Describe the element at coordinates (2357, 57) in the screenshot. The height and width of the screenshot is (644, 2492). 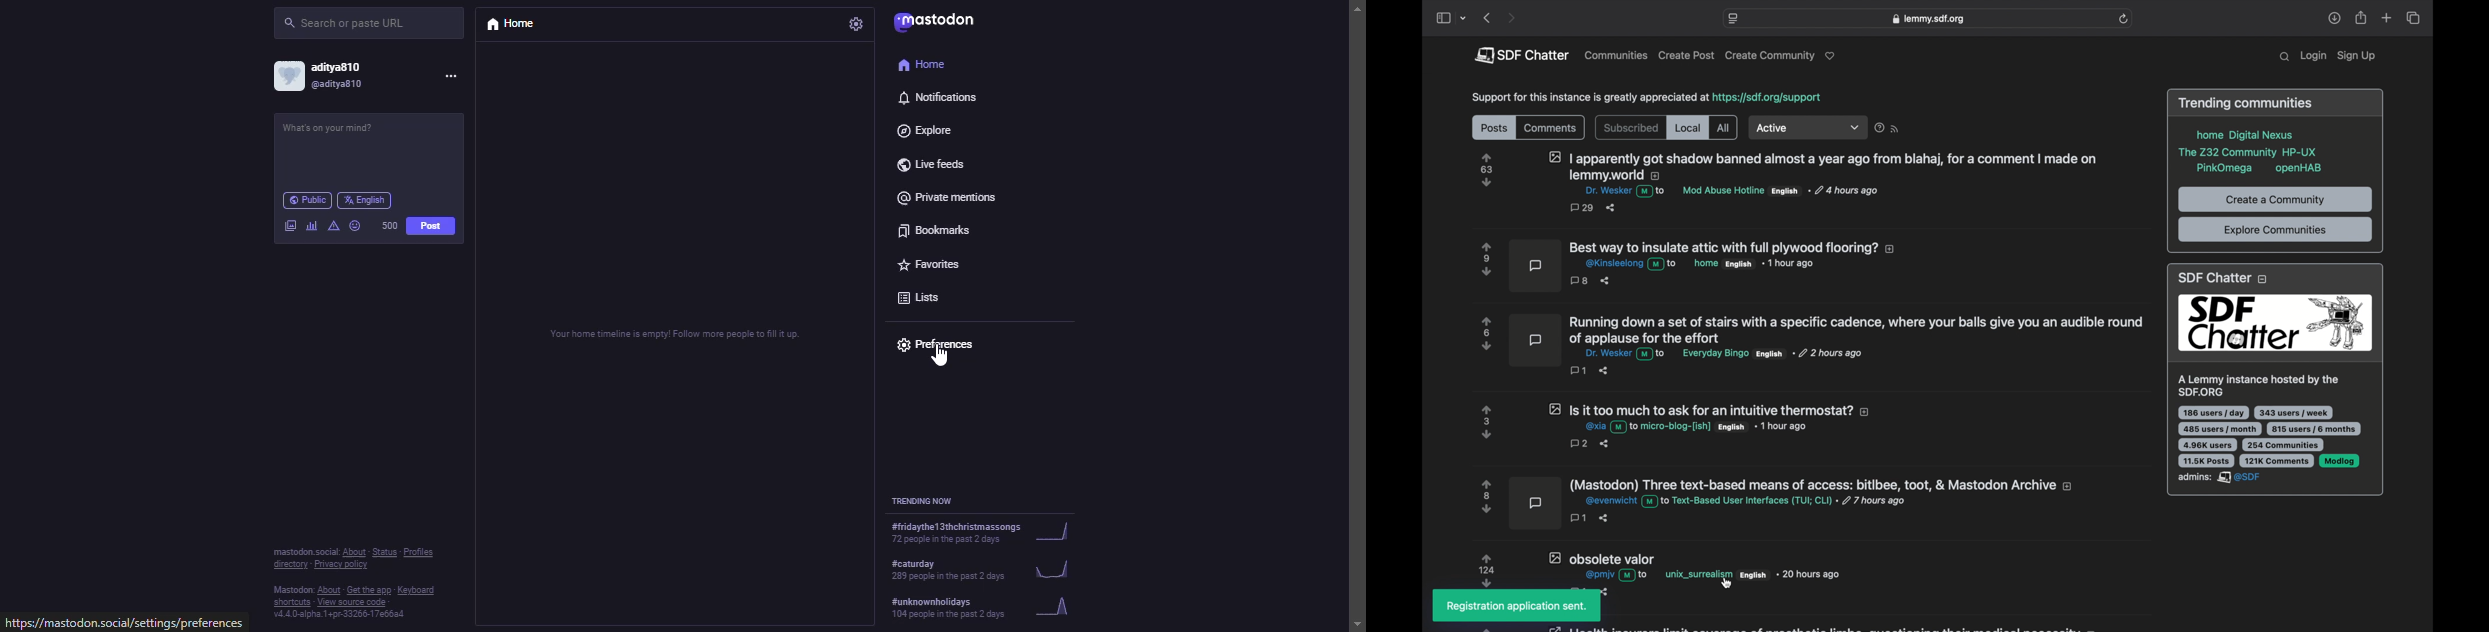
I see `sign up` at that location.